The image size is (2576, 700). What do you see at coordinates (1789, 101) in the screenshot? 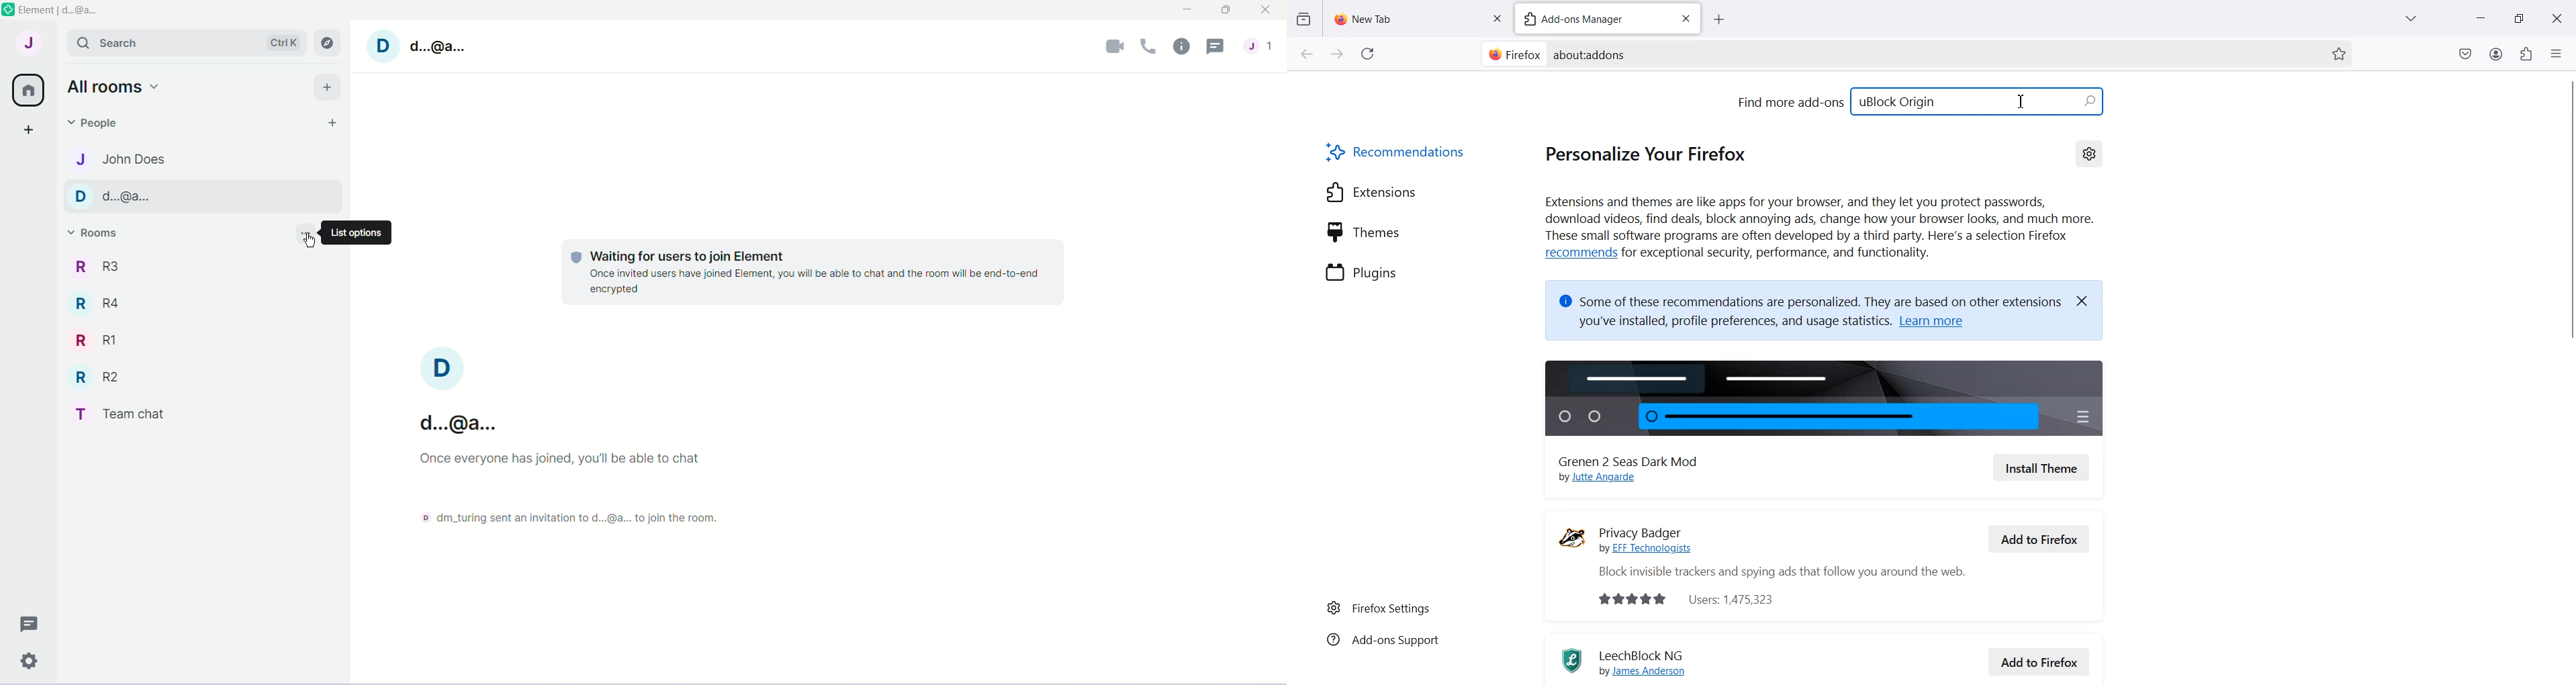
I see `Find more add-ons` at bounding box center [1789, 101].